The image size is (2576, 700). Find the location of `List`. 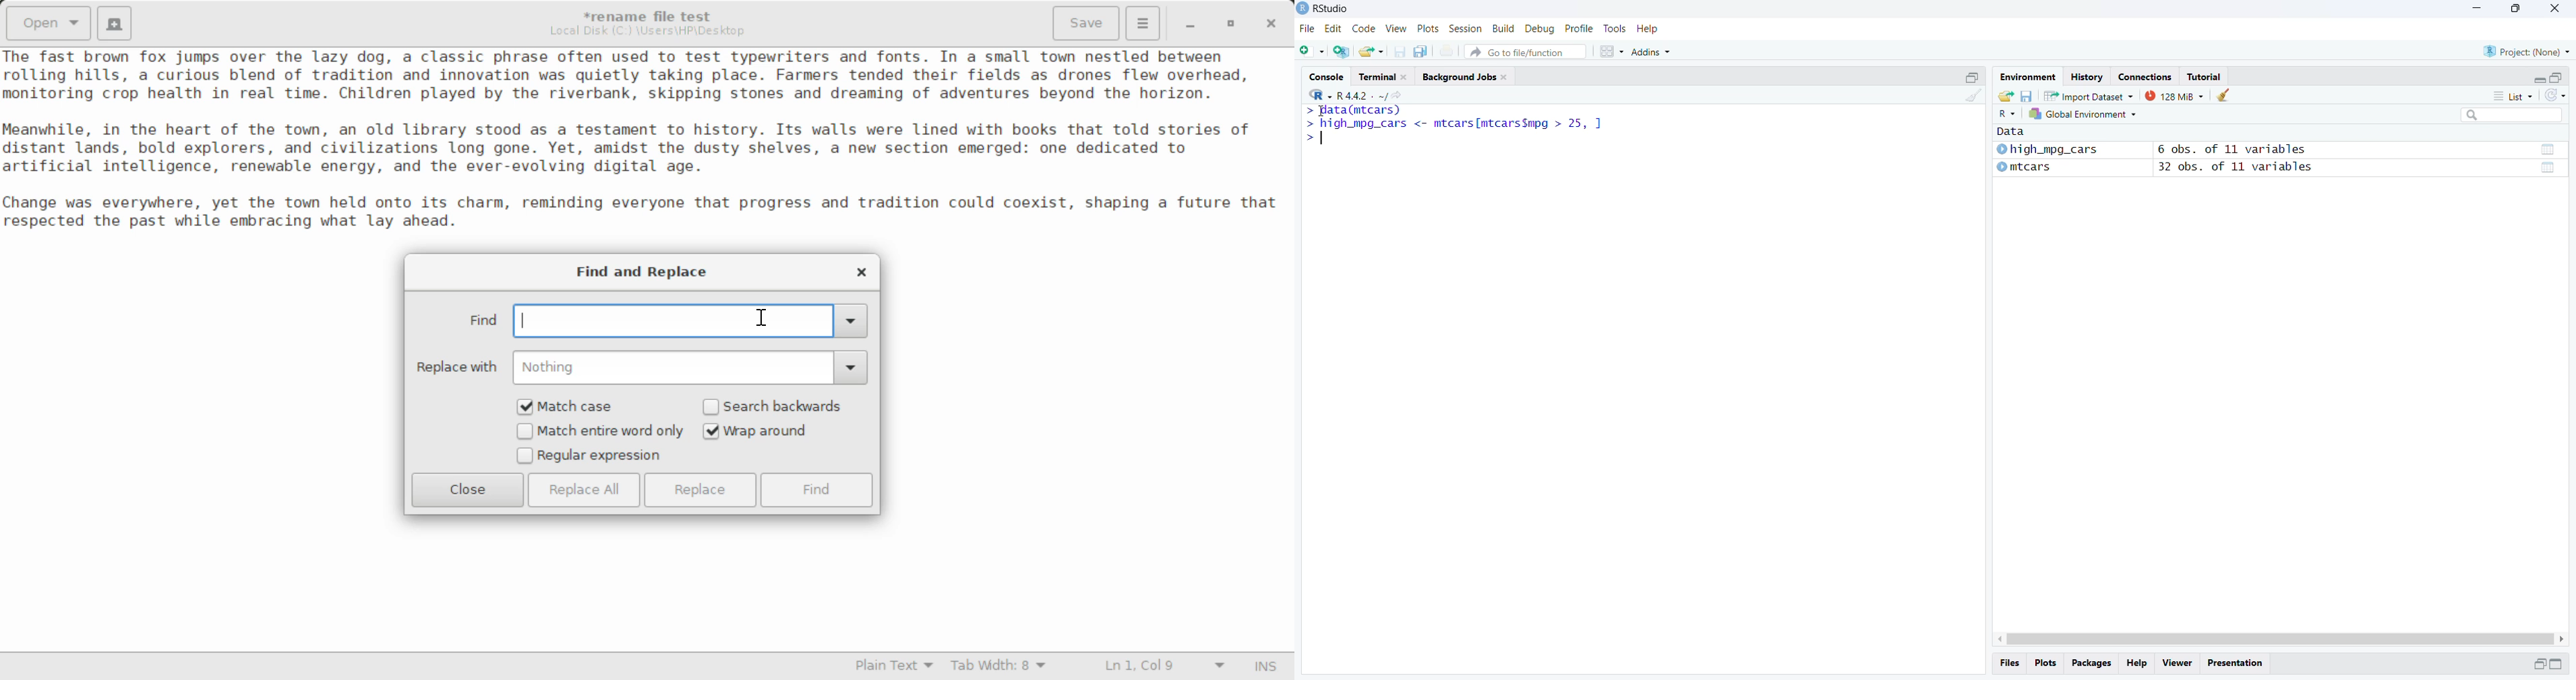

List is located at coordinates (2513, 95).